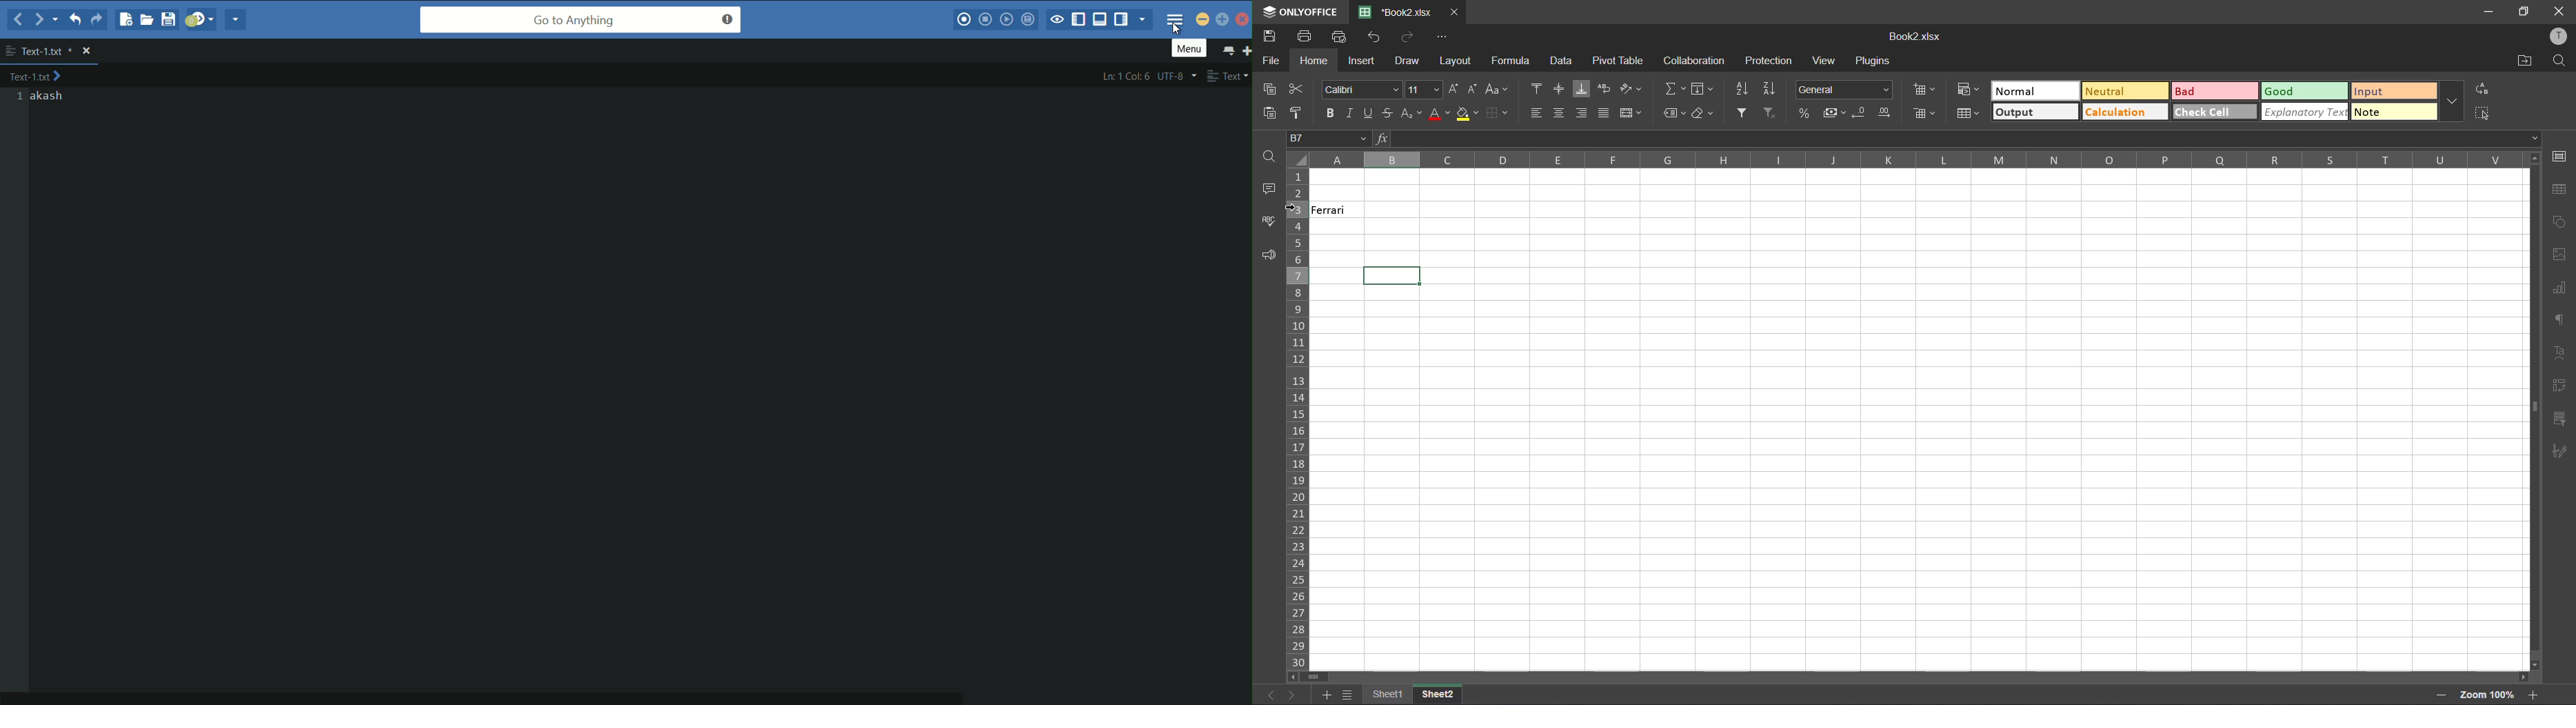 The image size is (2576, 728). I want to click on charts, so click(2559, 288).